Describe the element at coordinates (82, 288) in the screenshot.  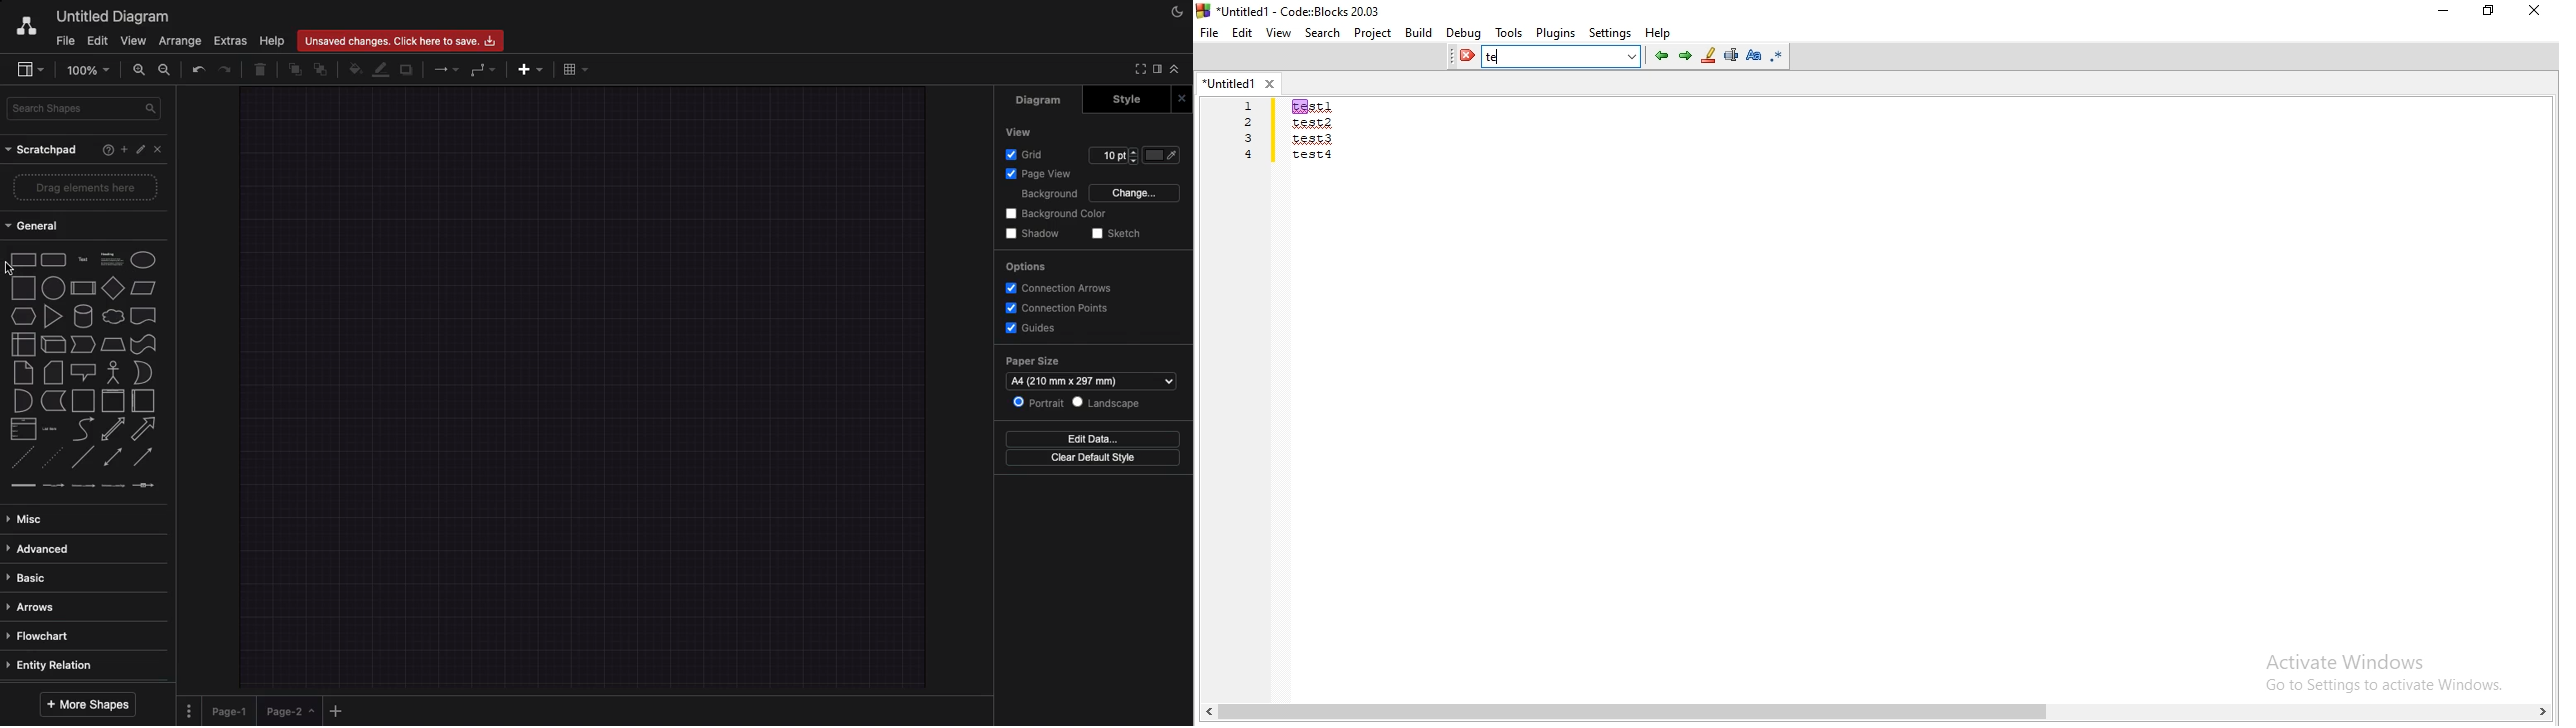
I see `process` at that location.